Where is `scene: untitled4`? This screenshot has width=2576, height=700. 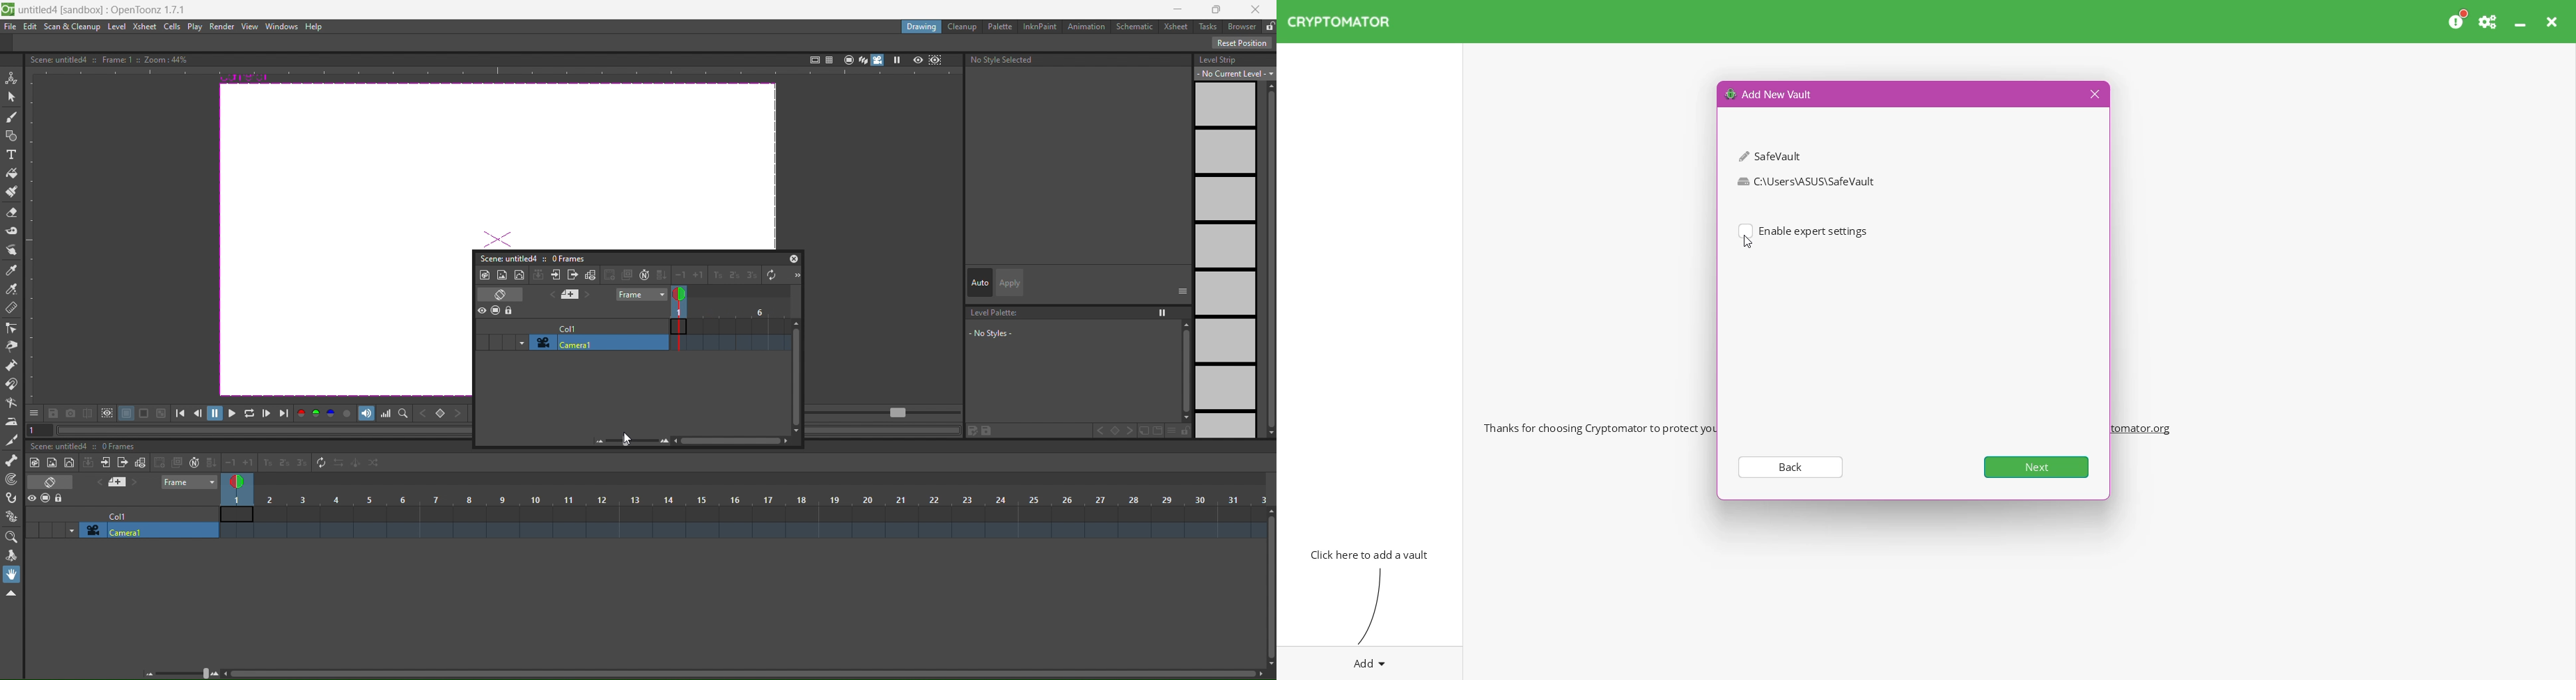 scene: untitled4 is located at coordinates (63, 446).